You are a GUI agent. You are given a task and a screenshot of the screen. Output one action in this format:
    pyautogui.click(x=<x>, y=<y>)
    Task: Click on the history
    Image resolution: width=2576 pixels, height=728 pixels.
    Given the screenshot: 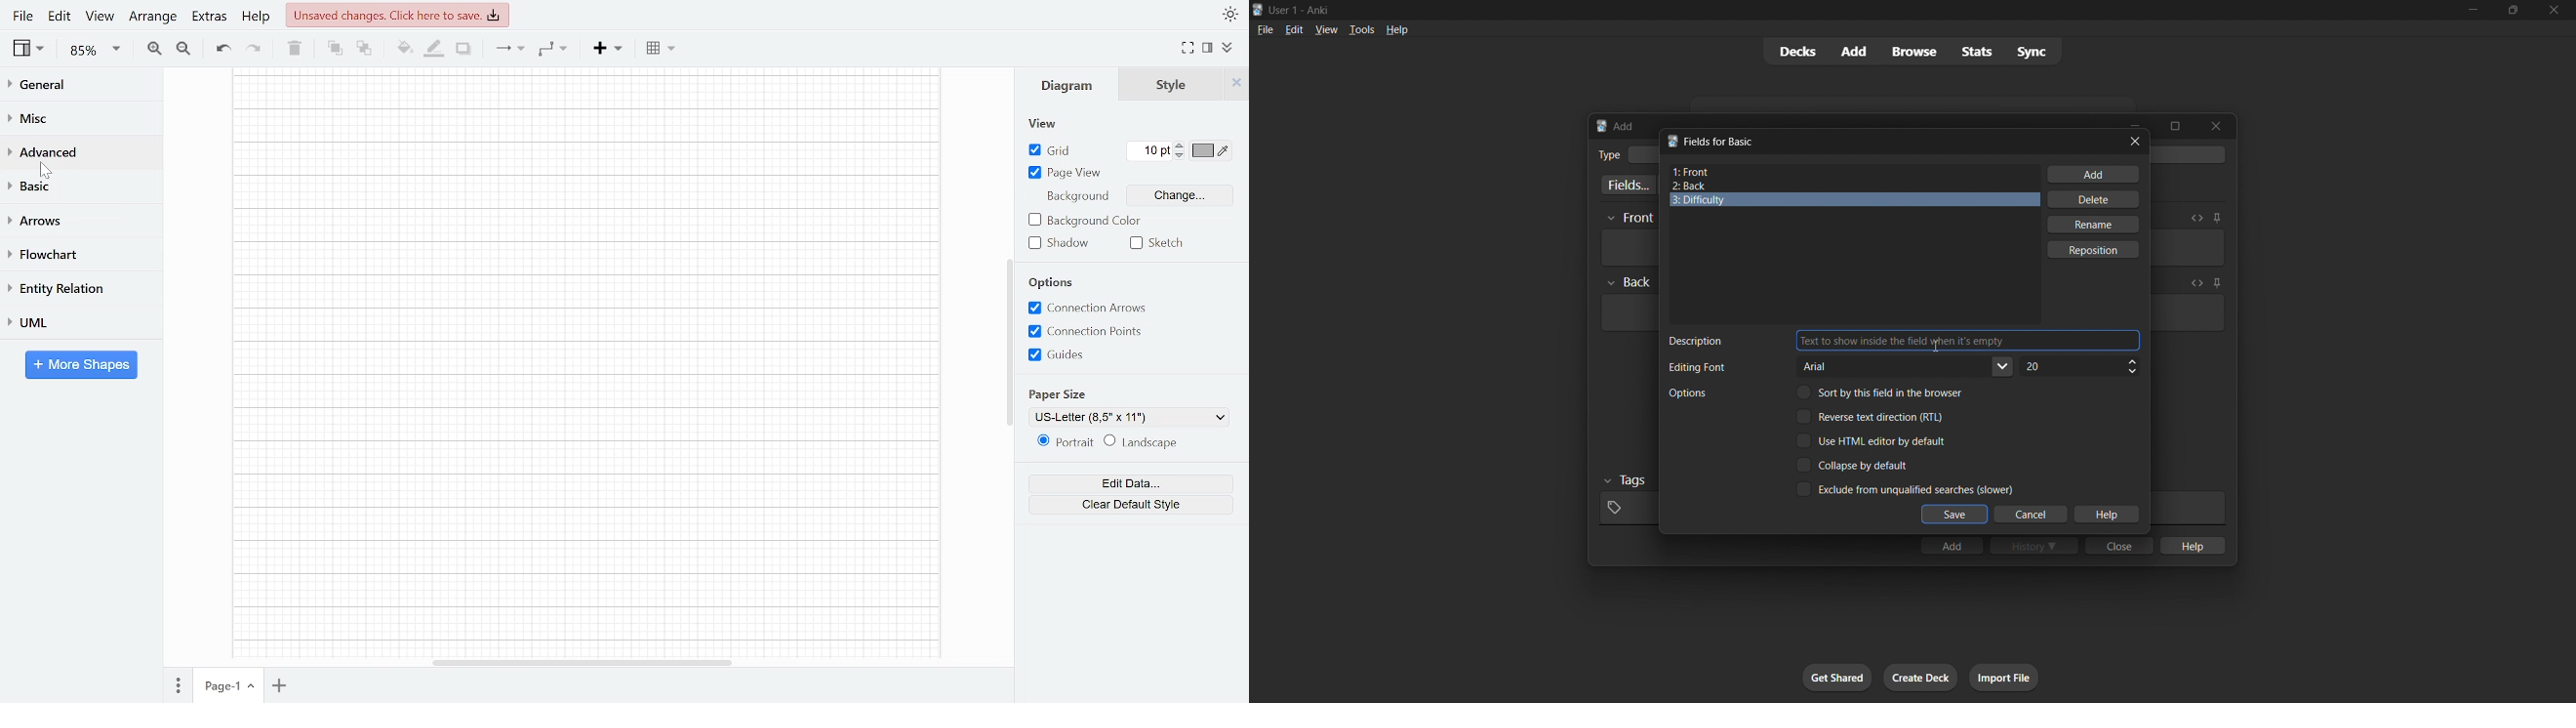 What is the action you would take?
    pyautogui.click(x=2034, y=545)
    